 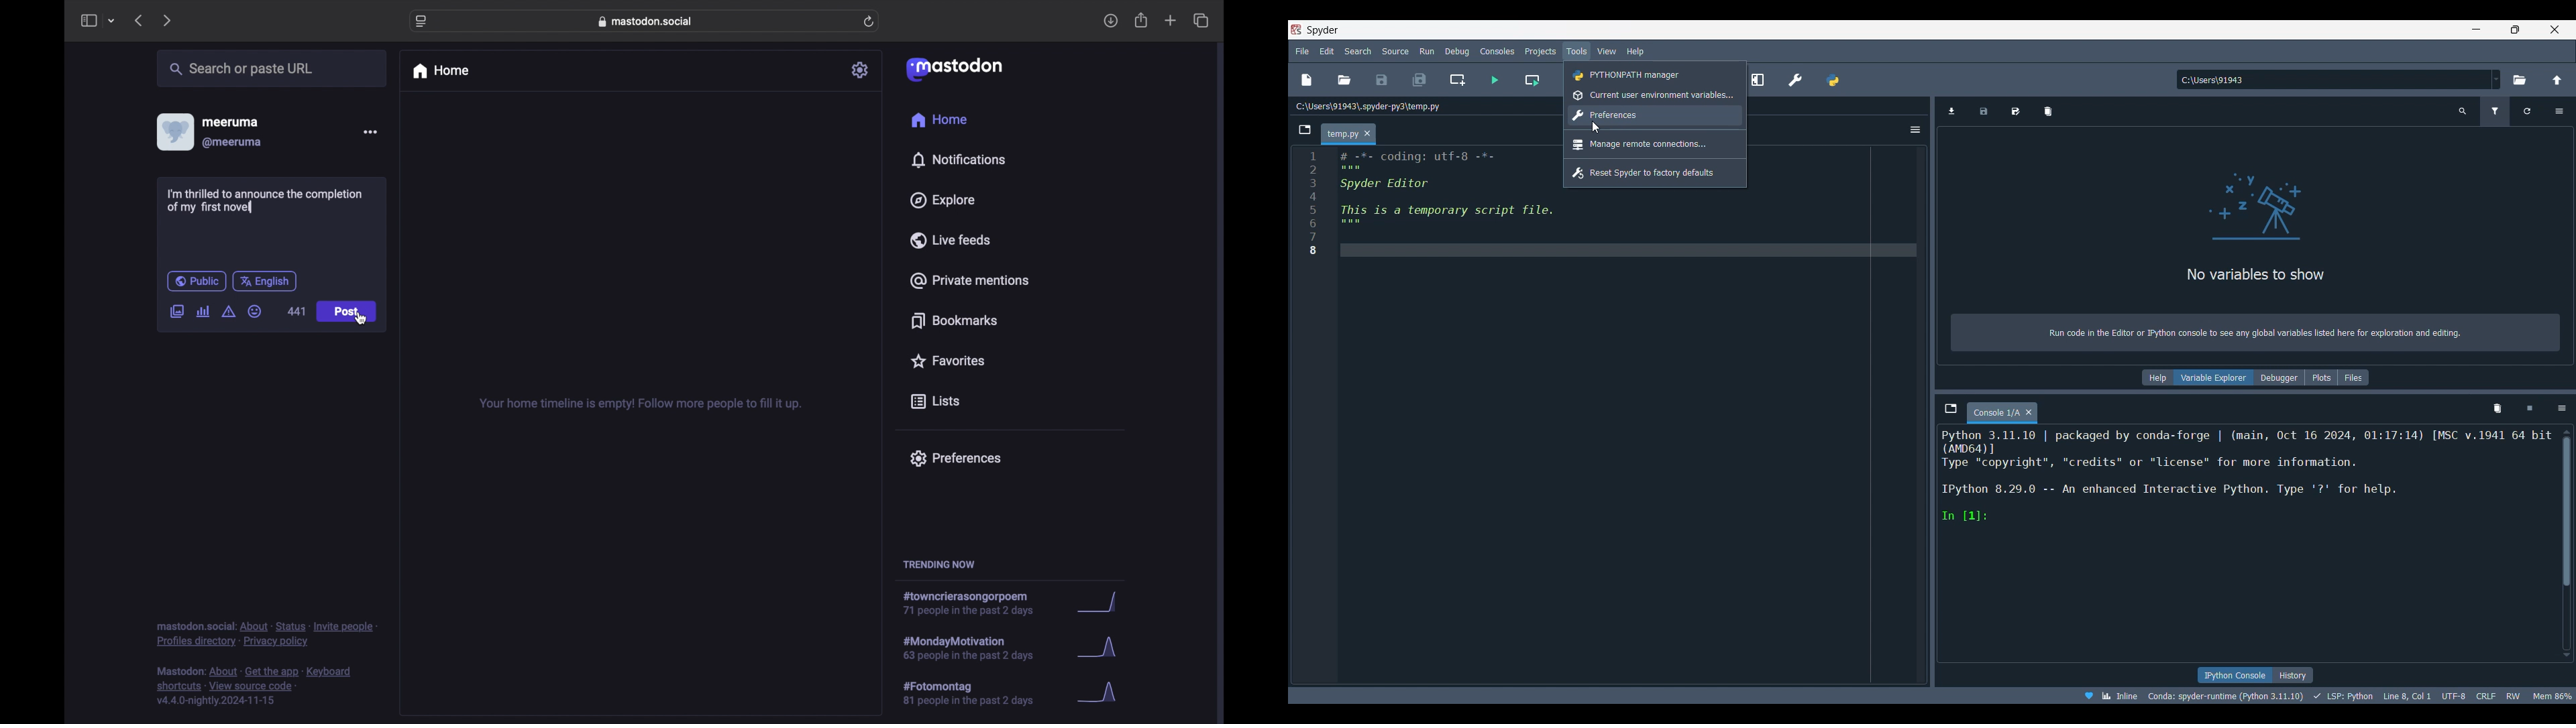 I want to click on File menu, so click(x=1302, y=49).